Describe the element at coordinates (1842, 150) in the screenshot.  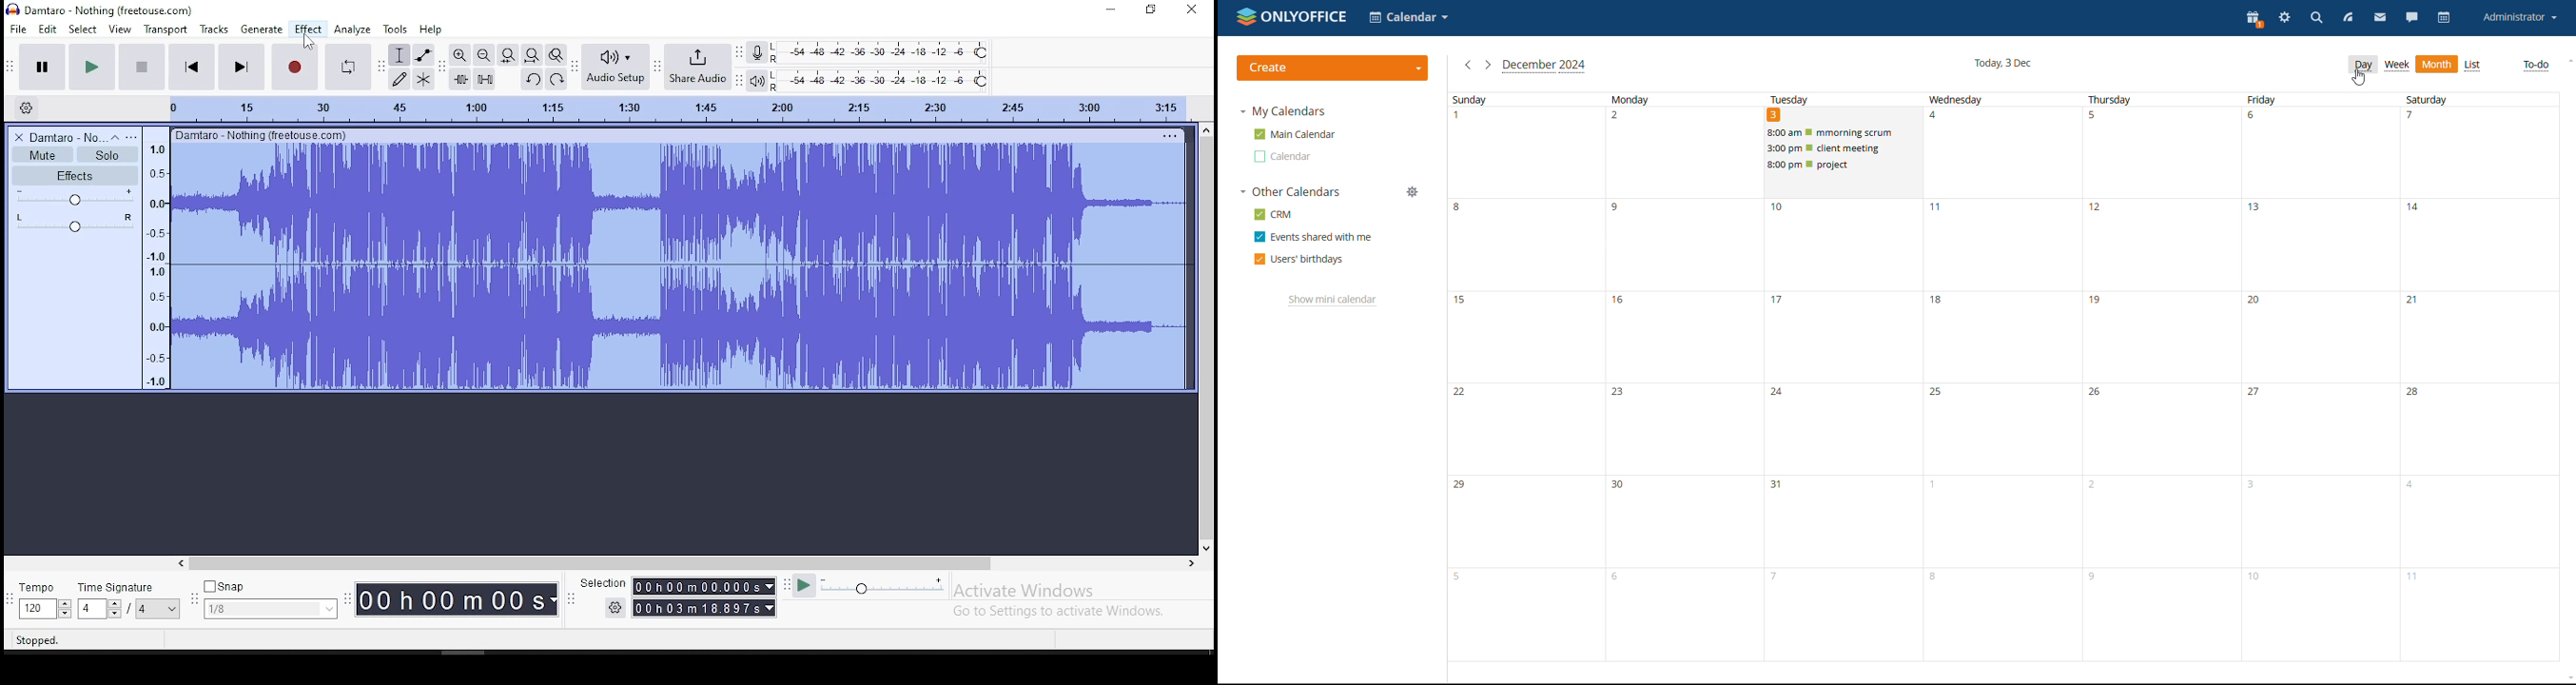
I see `scheduled events` at that location.